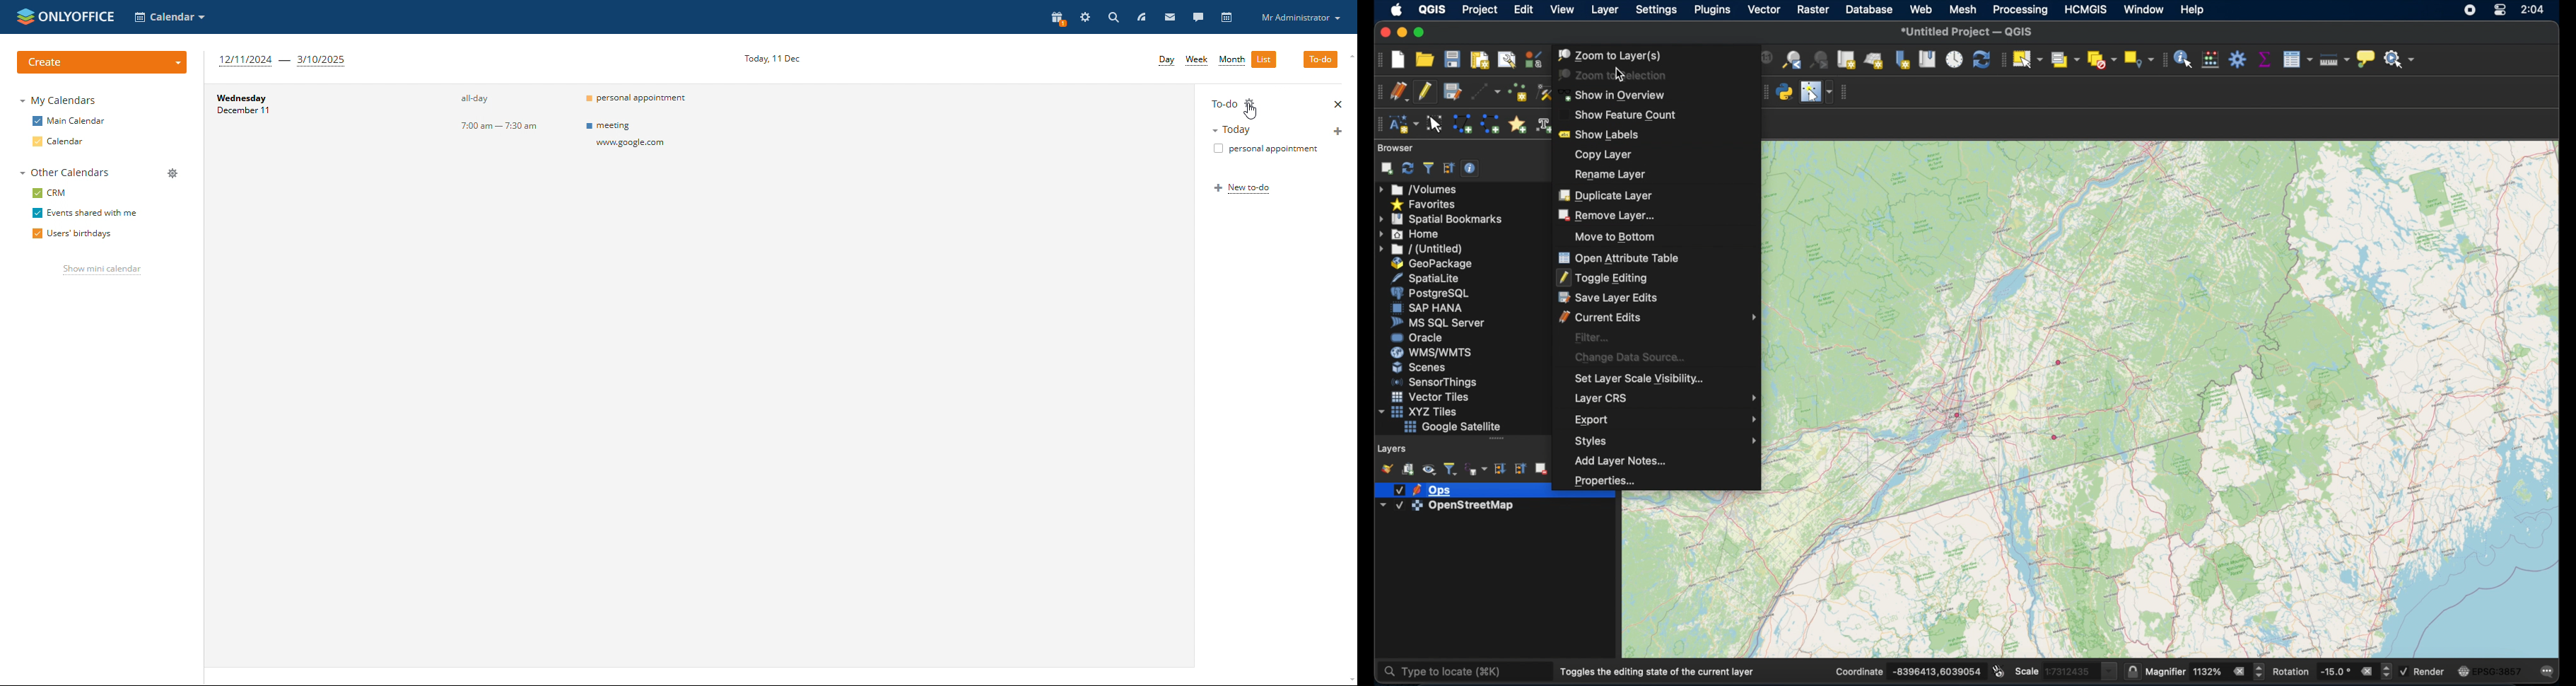 Image resolution: width=2576 pixels, height=700 pixels. I want to click on calendar, so click(58, 141).